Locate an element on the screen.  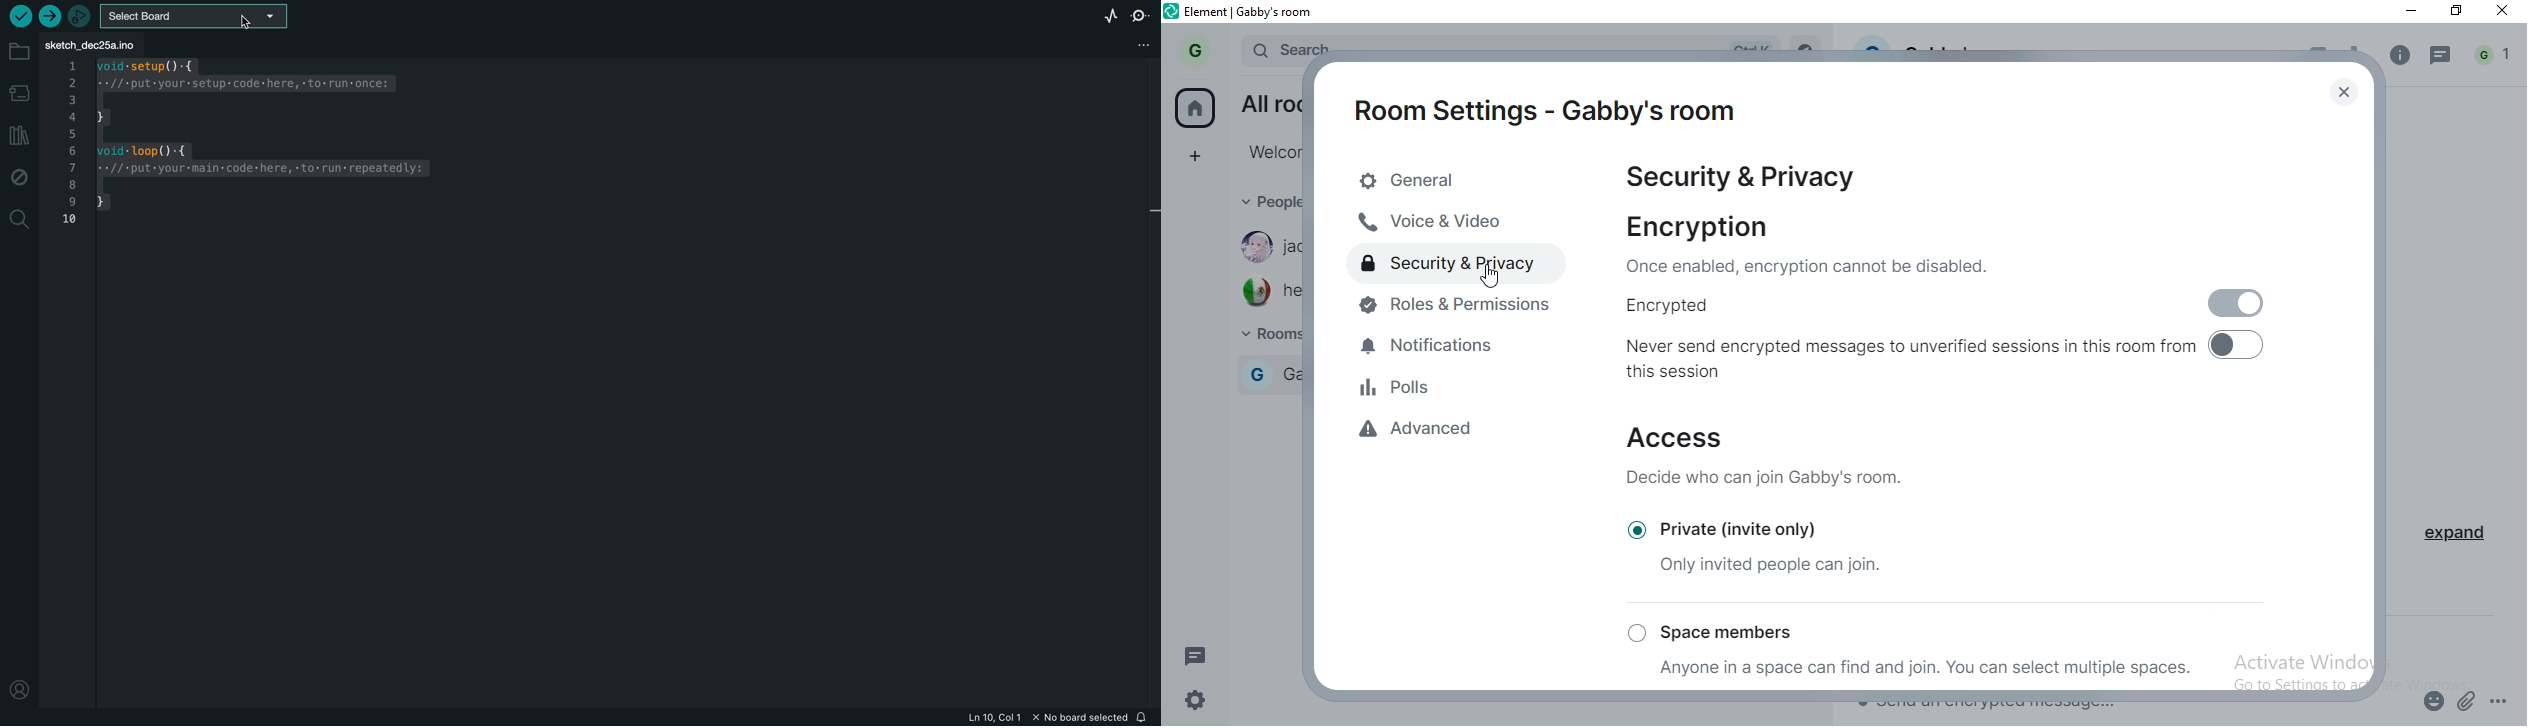
rooms is located at coordinates (1268, 336).